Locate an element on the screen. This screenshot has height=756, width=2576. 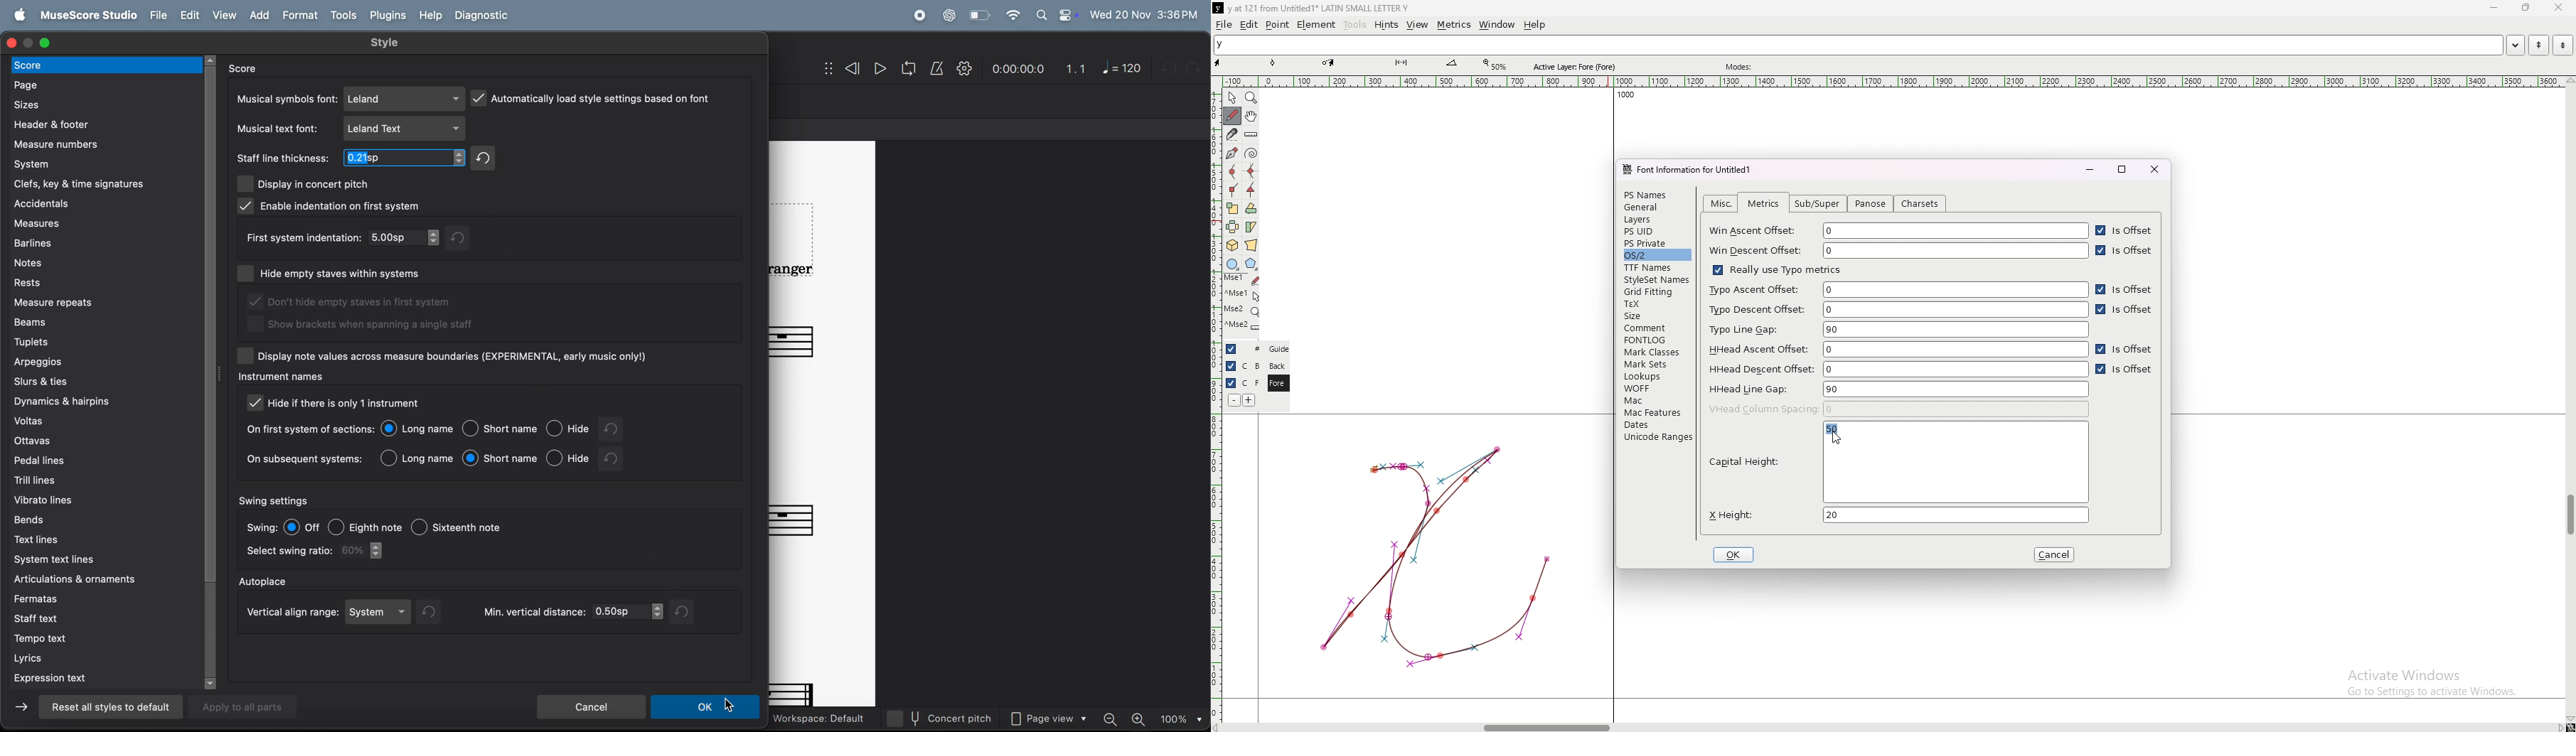
vibrato lines is located at coordinates (93, 498).